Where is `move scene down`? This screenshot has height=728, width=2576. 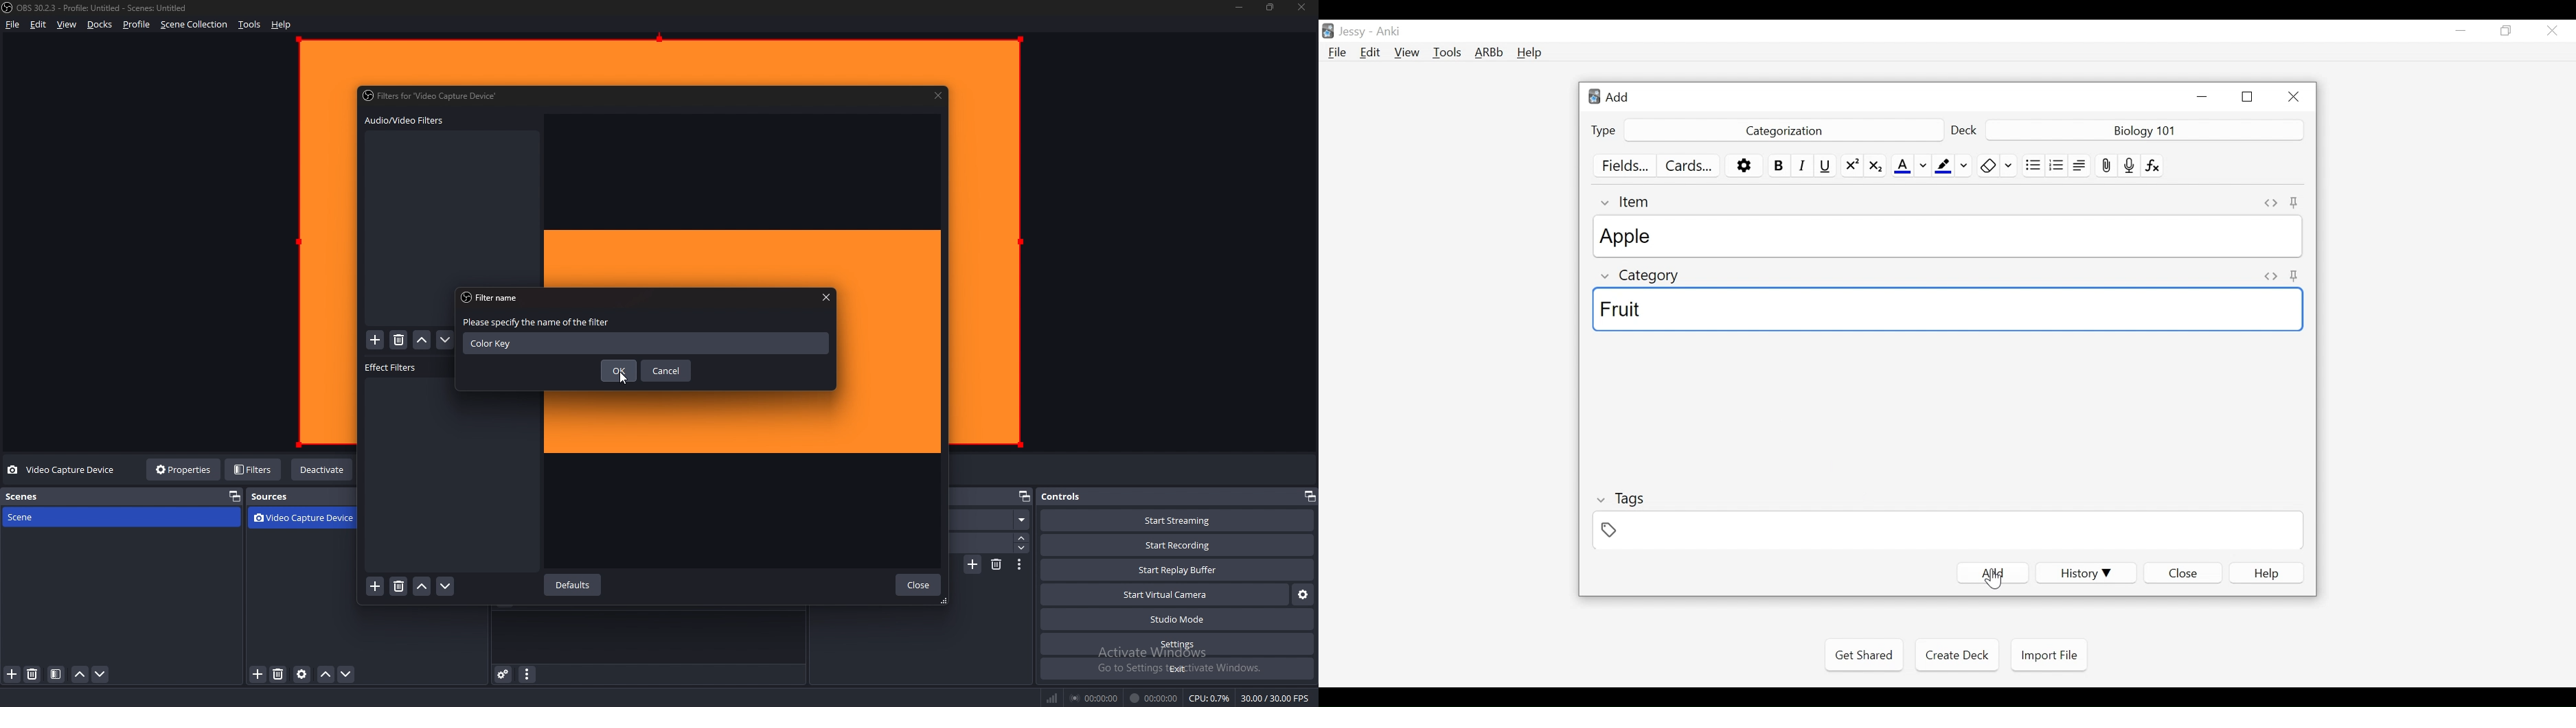
move scene down is located at coordinates (100, 675).